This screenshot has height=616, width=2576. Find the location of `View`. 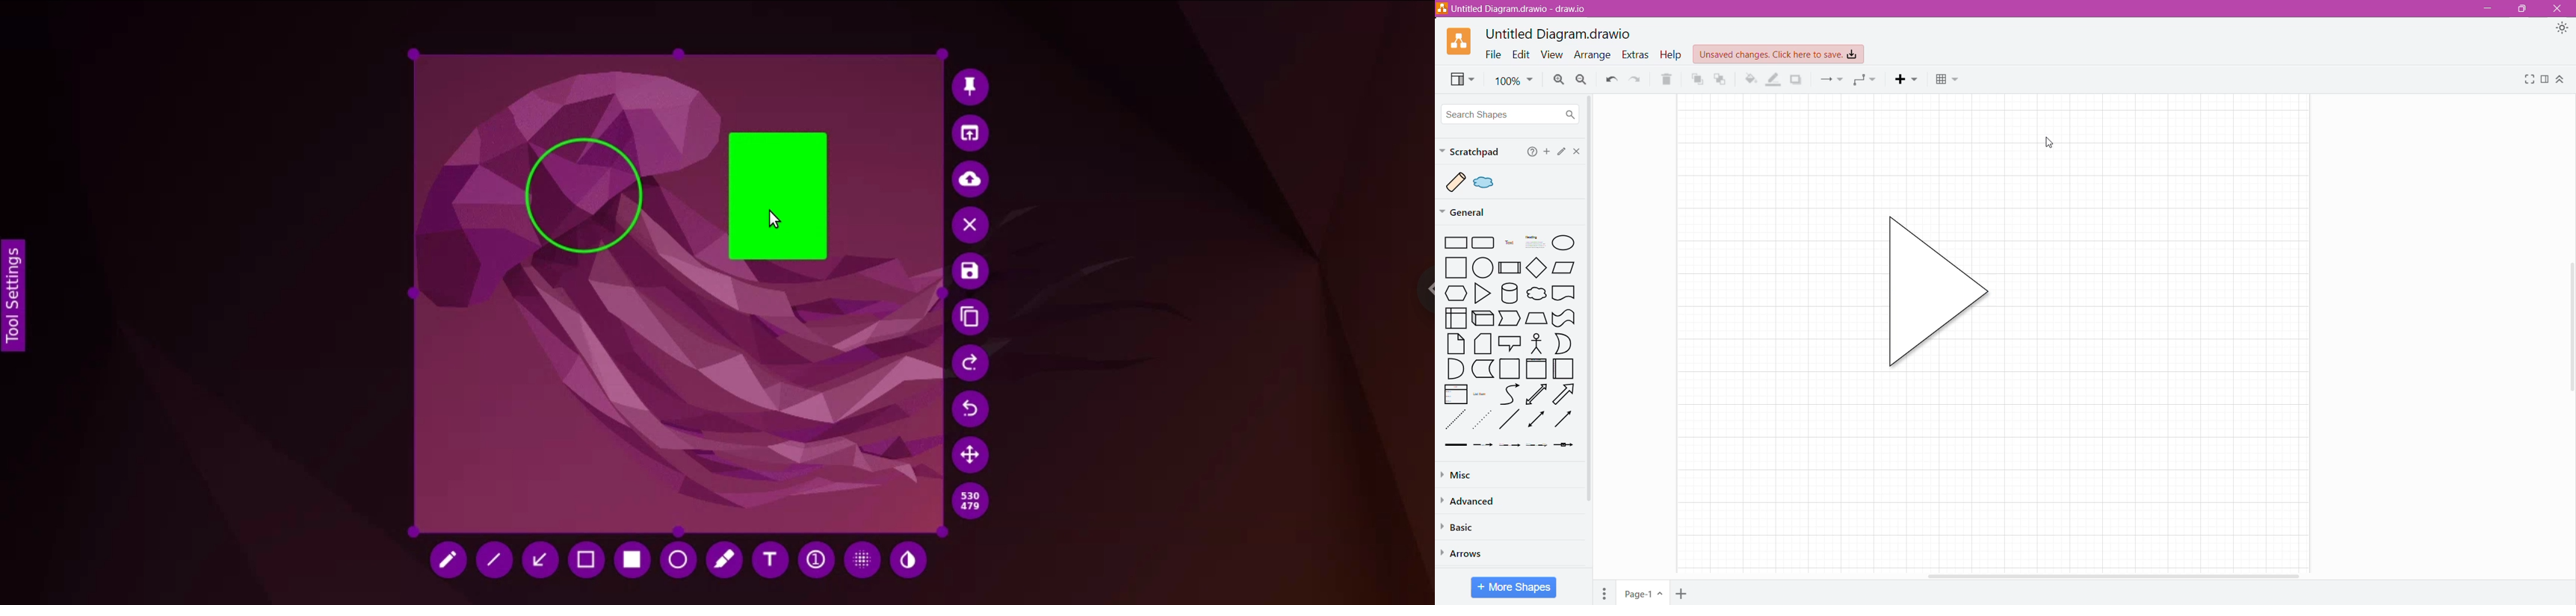

View is located at coordinates (1553, 54).